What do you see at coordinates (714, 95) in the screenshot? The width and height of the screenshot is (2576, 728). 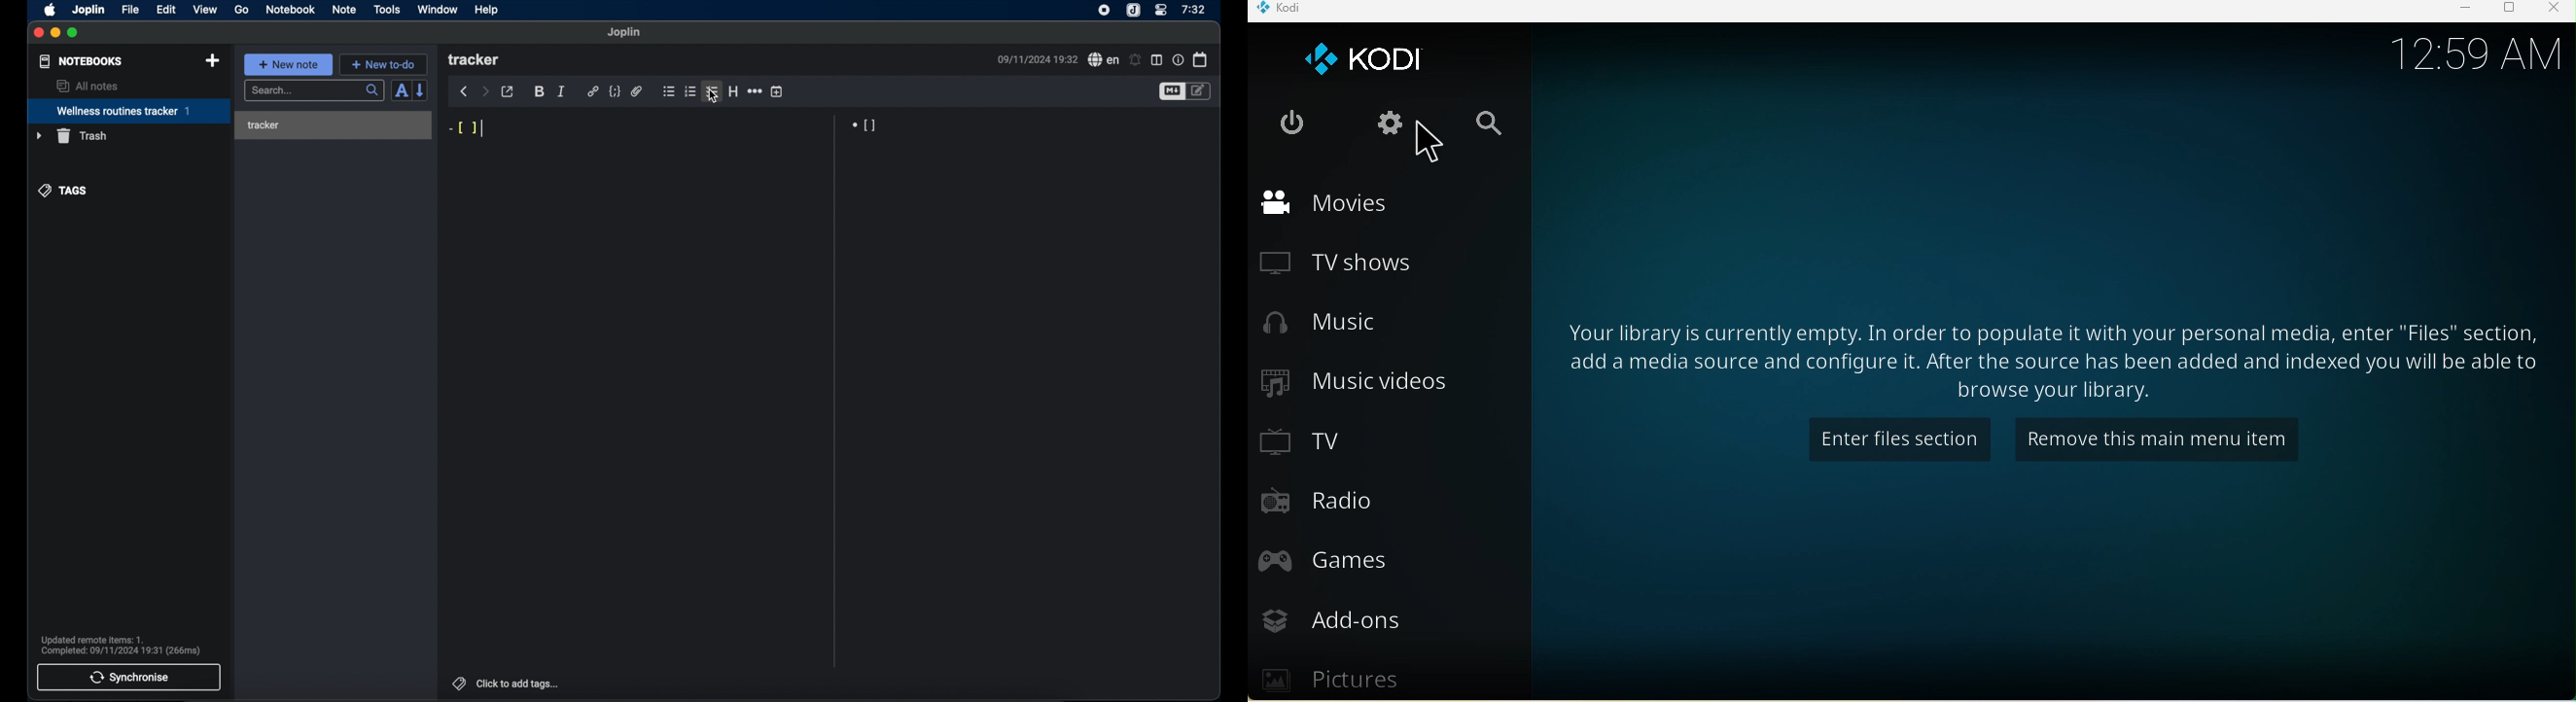 I see `cursor` at bounding box center [714, 95].